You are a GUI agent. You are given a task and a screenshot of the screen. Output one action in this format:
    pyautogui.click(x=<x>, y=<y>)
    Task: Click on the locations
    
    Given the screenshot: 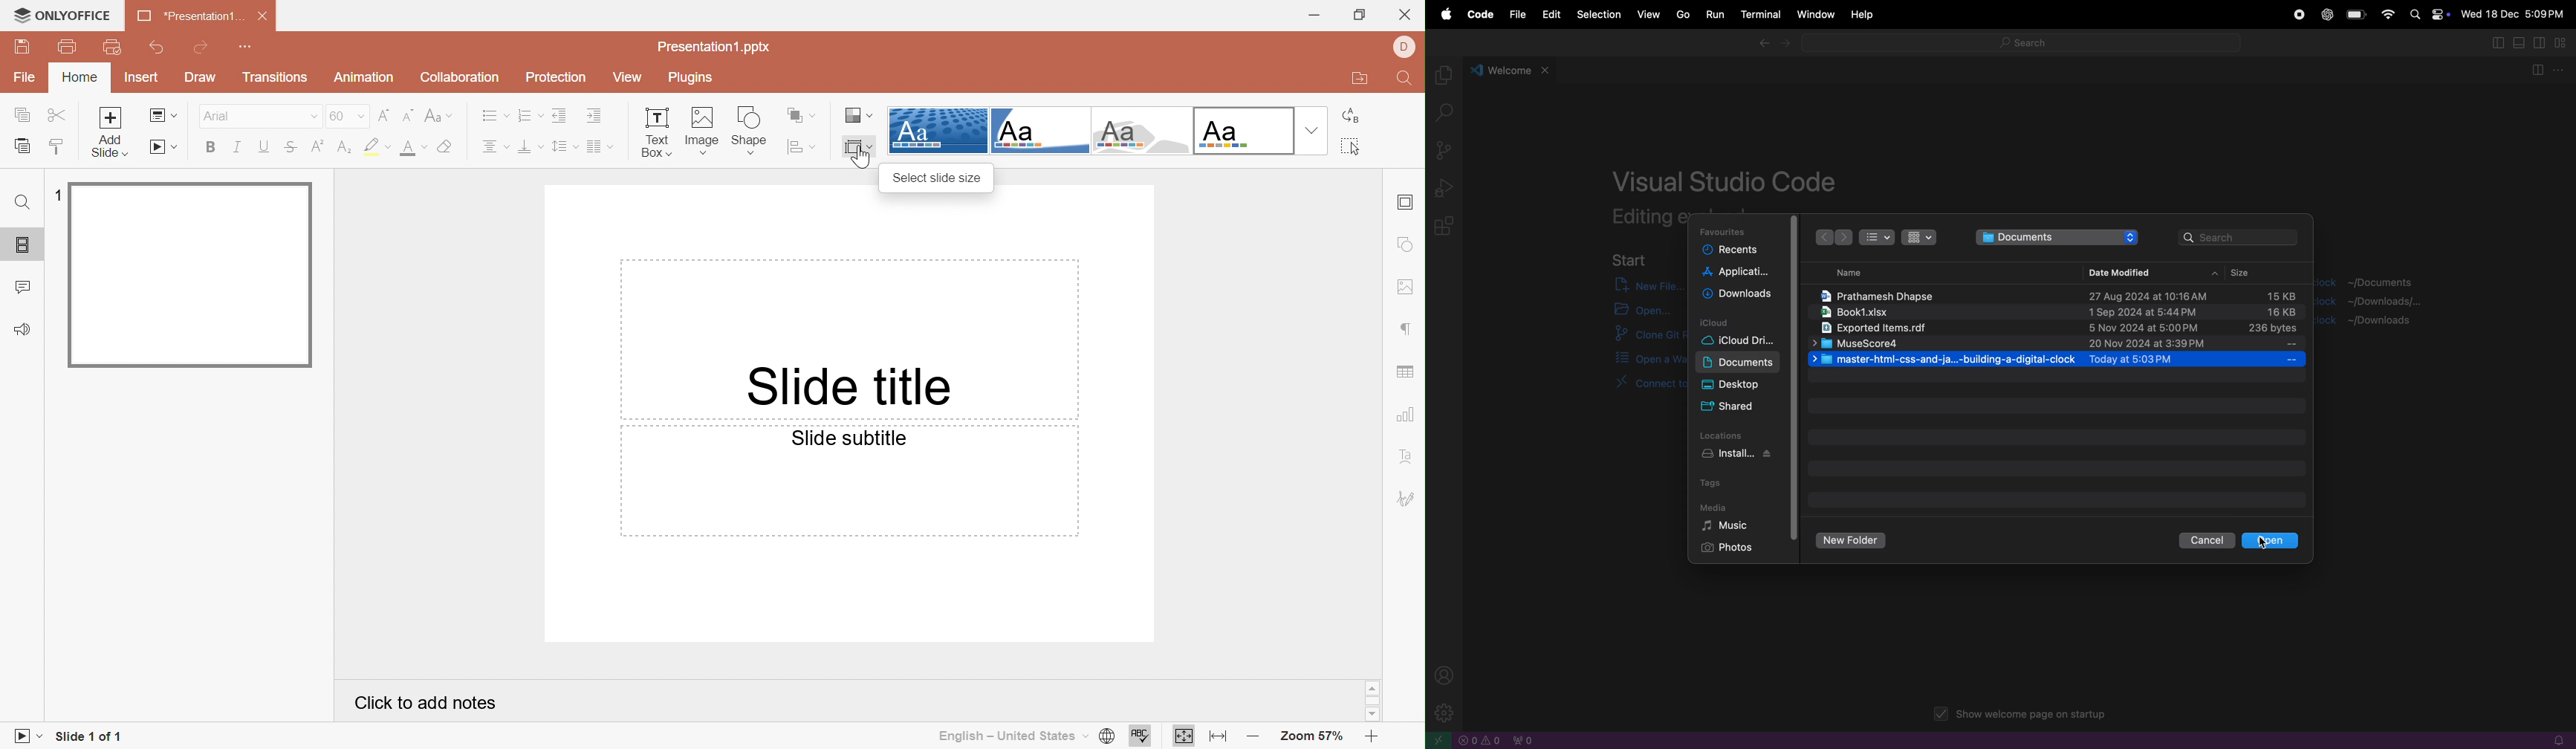 What is the action you would take?
    pyautogui.click(x=1727, y=434)
    